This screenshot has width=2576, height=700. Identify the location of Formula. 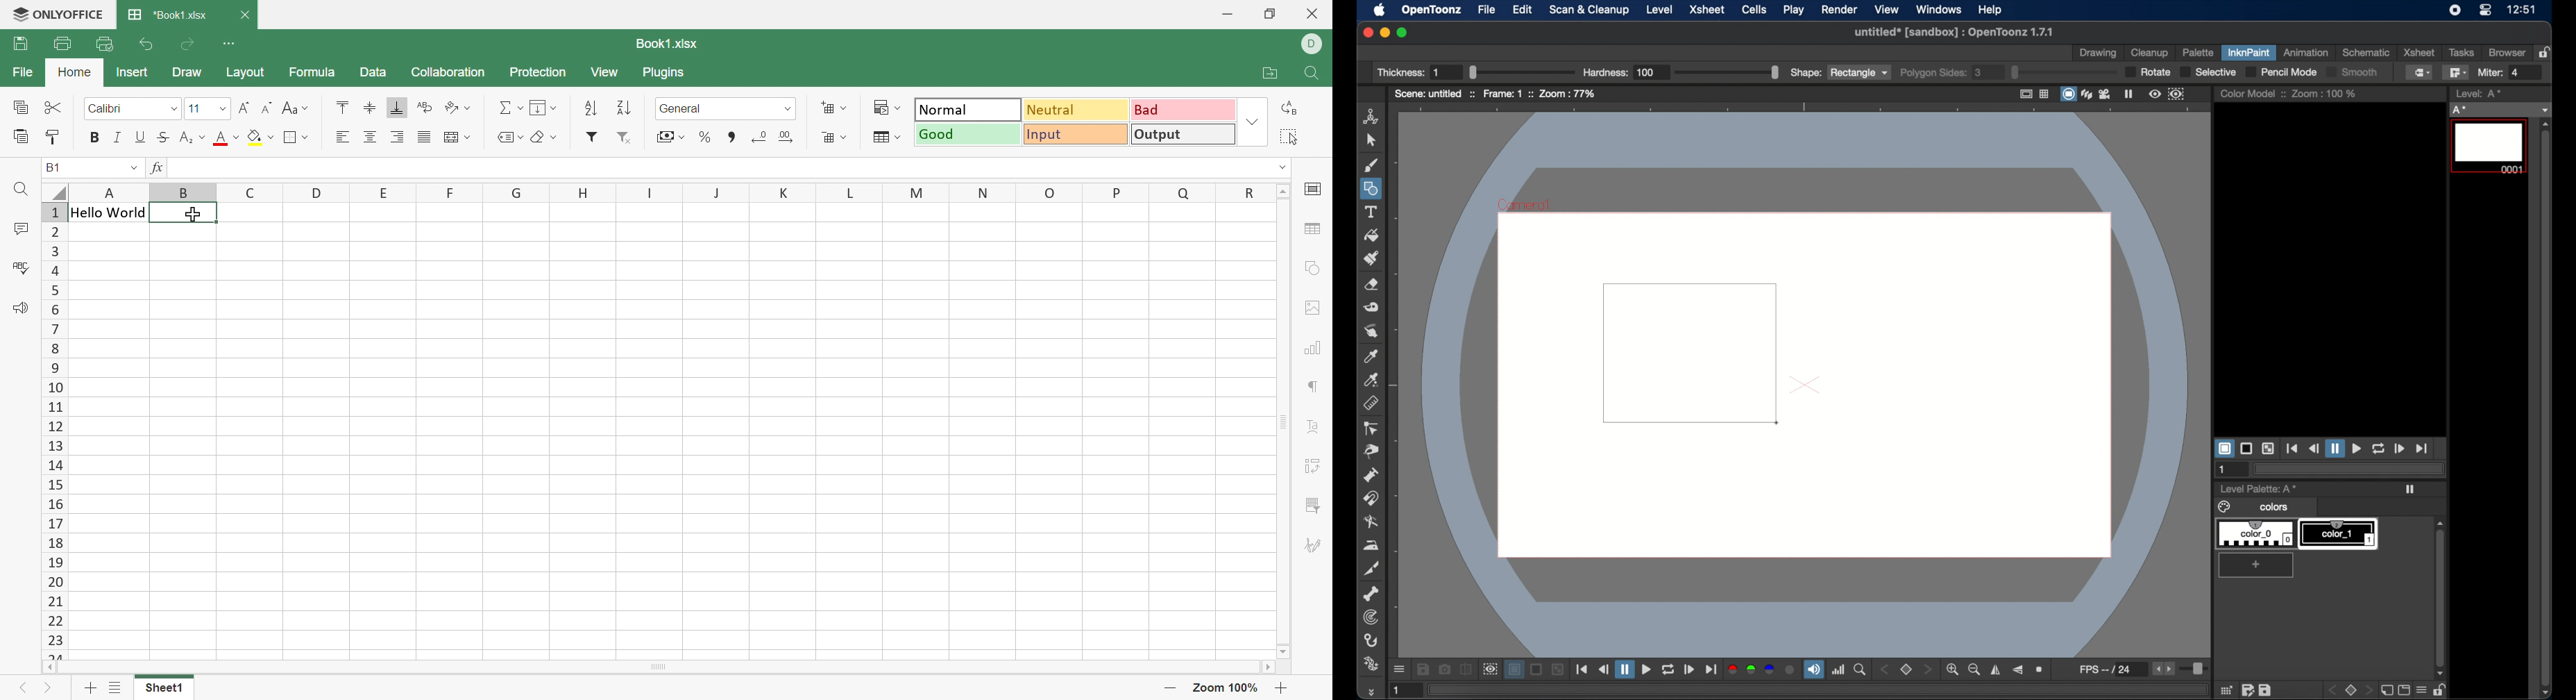
(310, 74).